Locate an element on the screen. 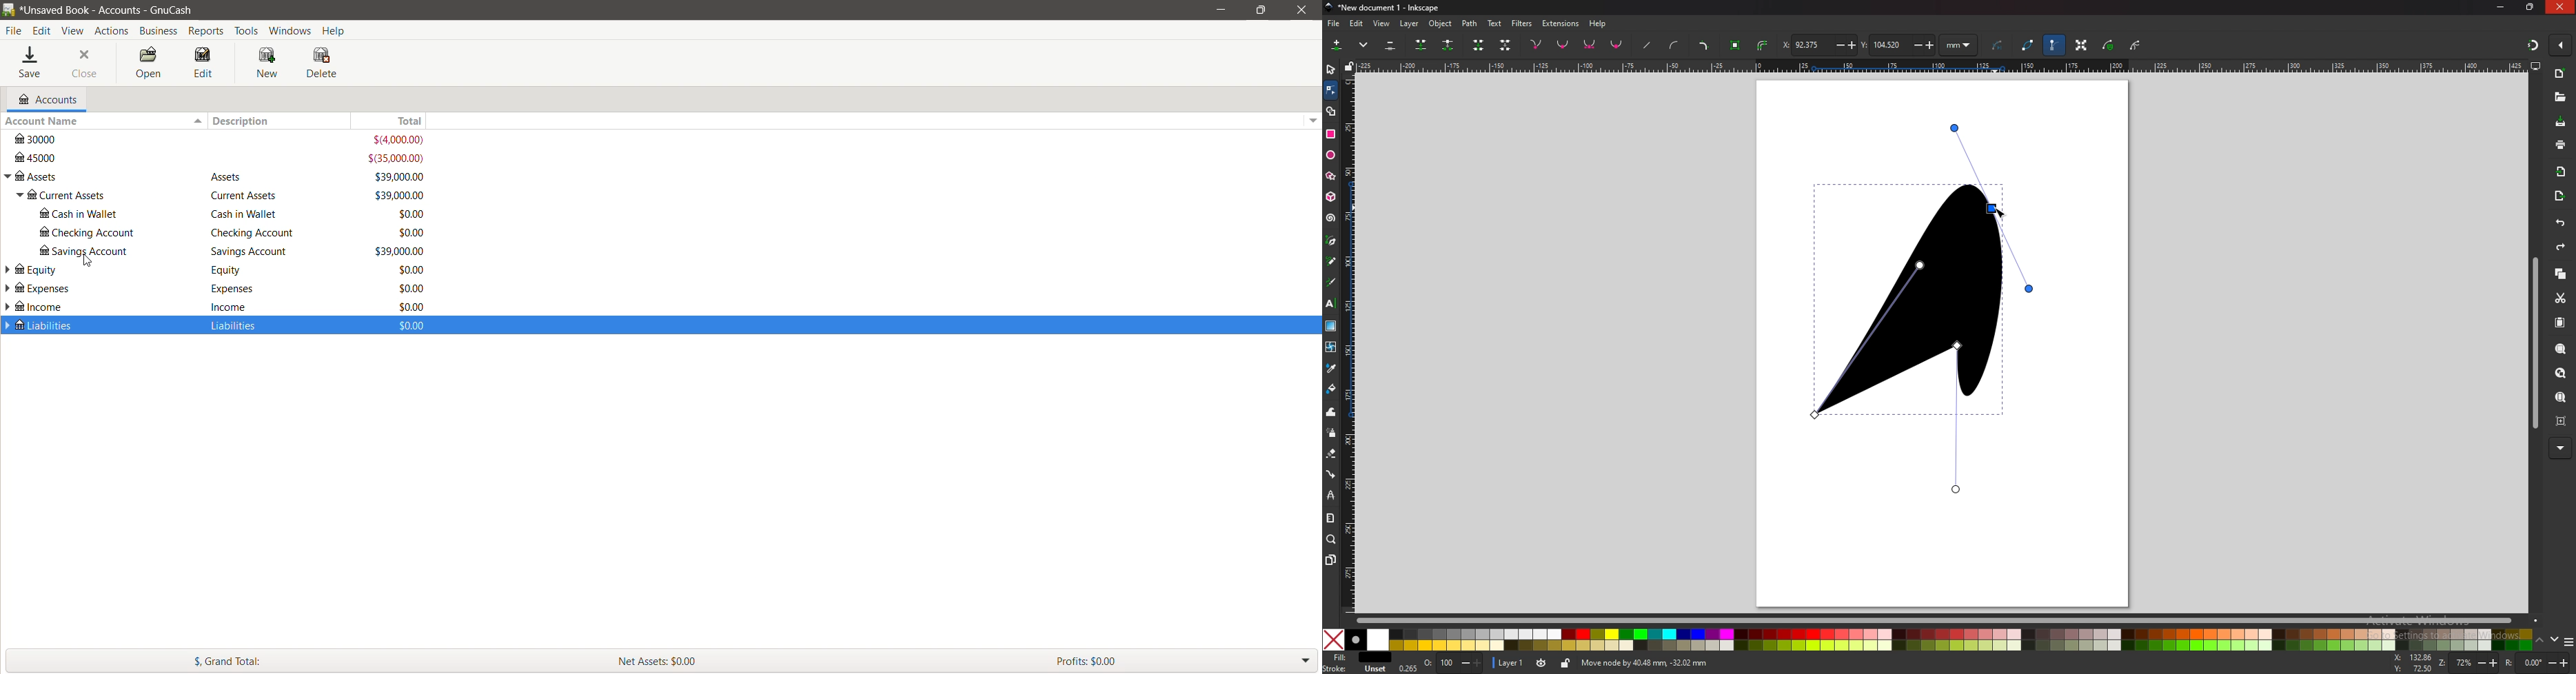  Account Name is located at coordinates (103, 121).